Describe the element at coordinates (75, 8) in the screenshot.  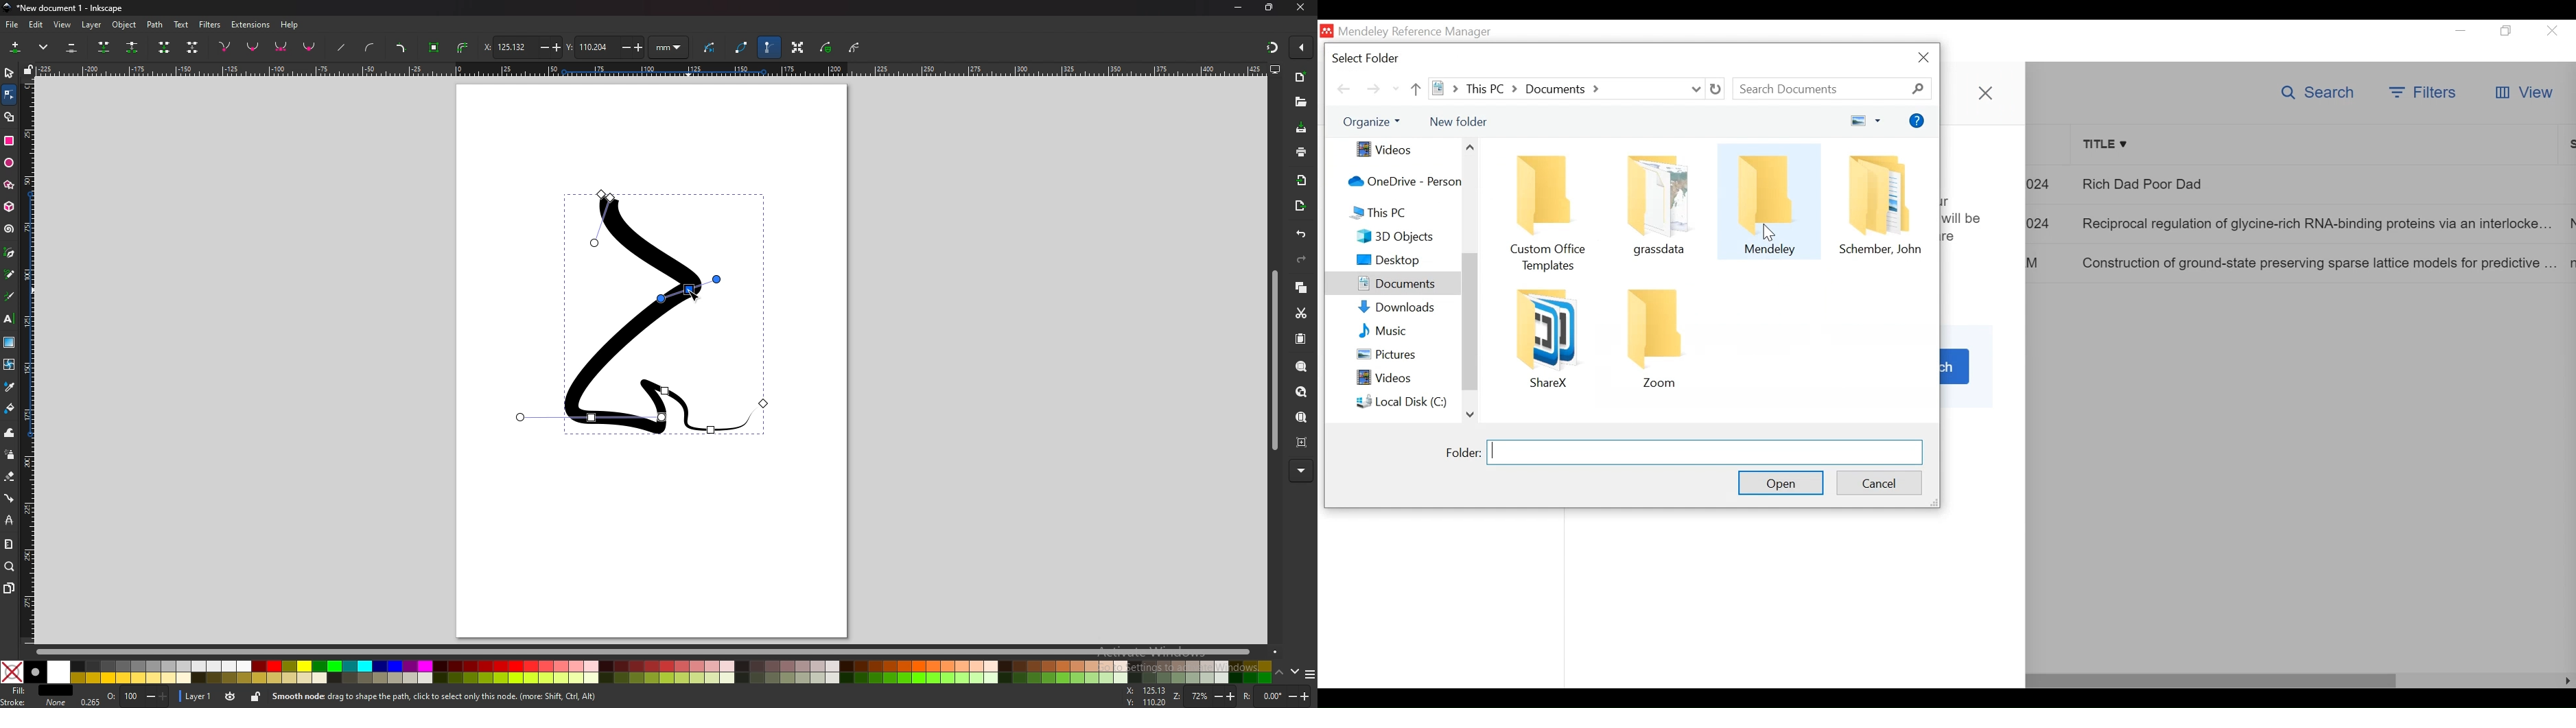
I see `title` at that location.